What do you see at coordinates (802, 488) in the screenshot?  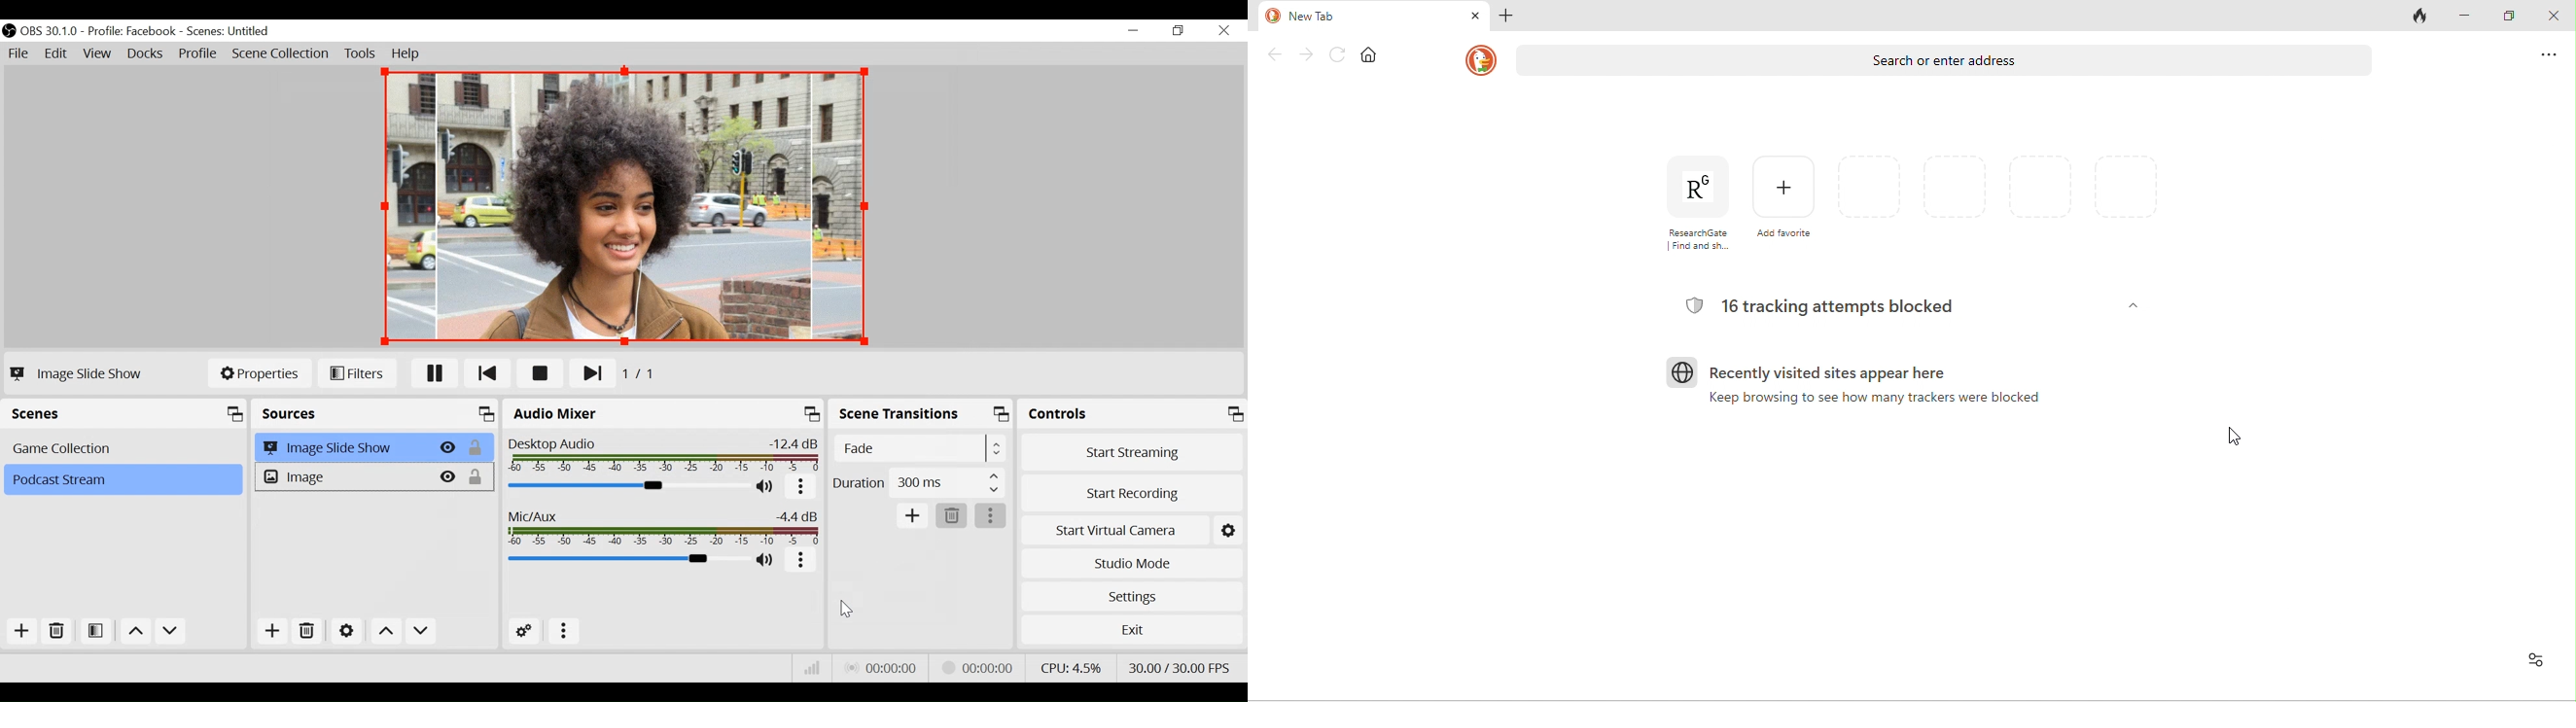 I see `More options` at bounding box center [802, 488].